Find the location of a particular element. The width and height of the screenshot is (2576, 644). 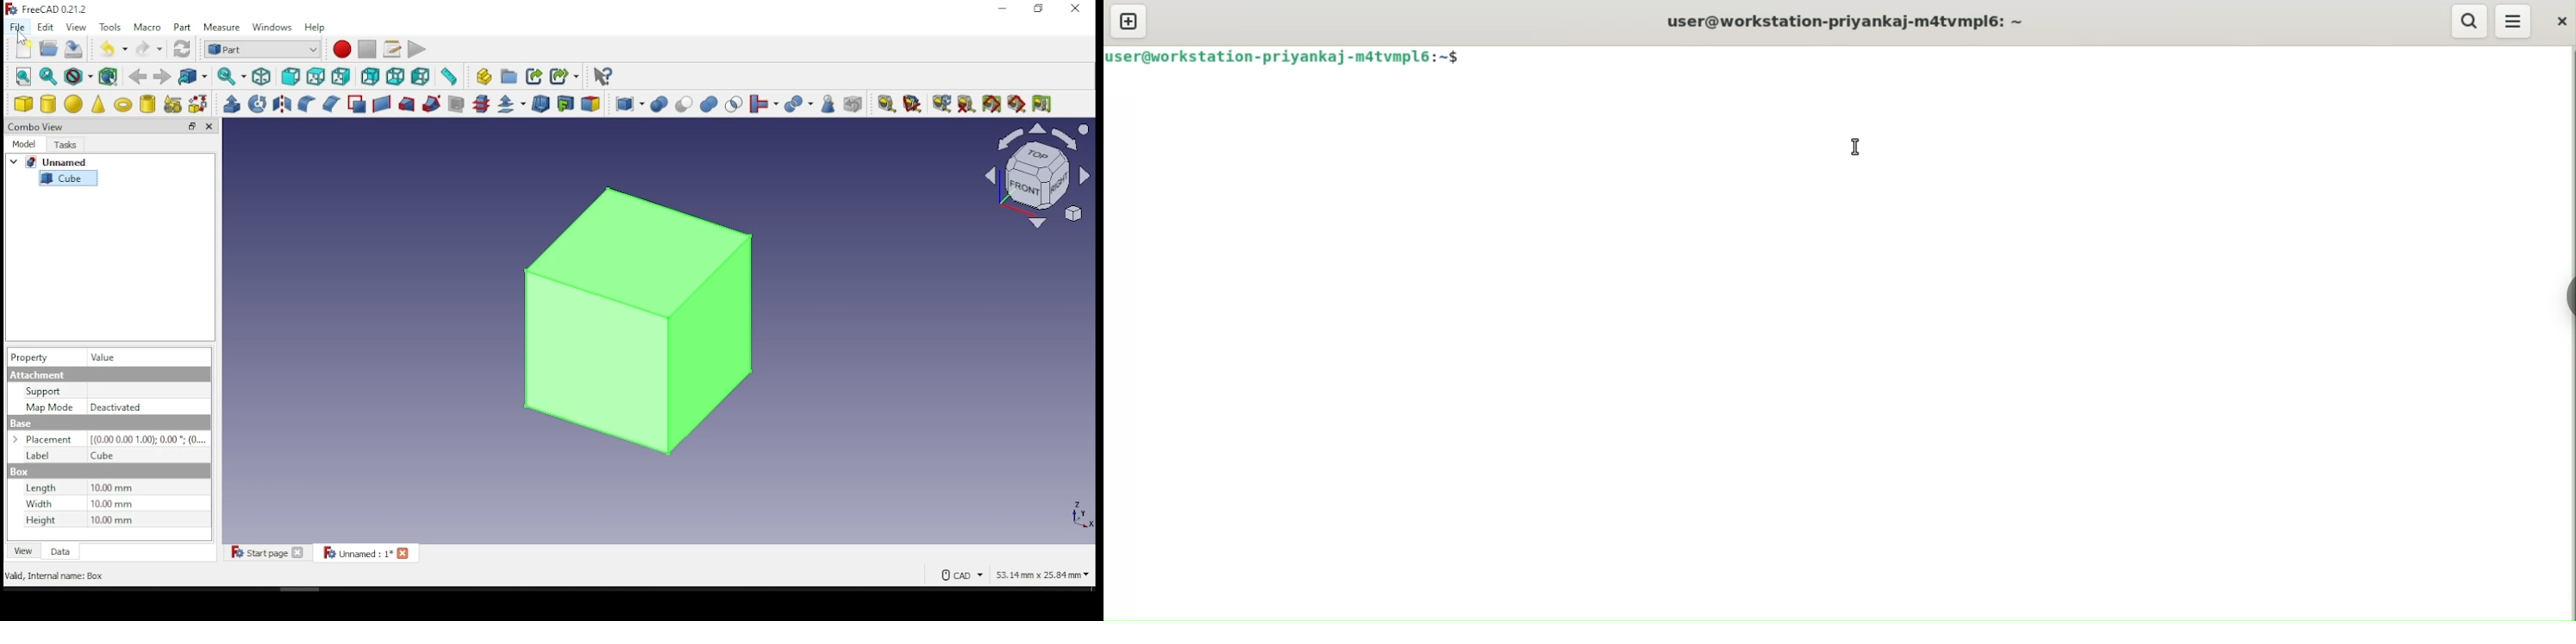

property is located at coordinates (30, 356).